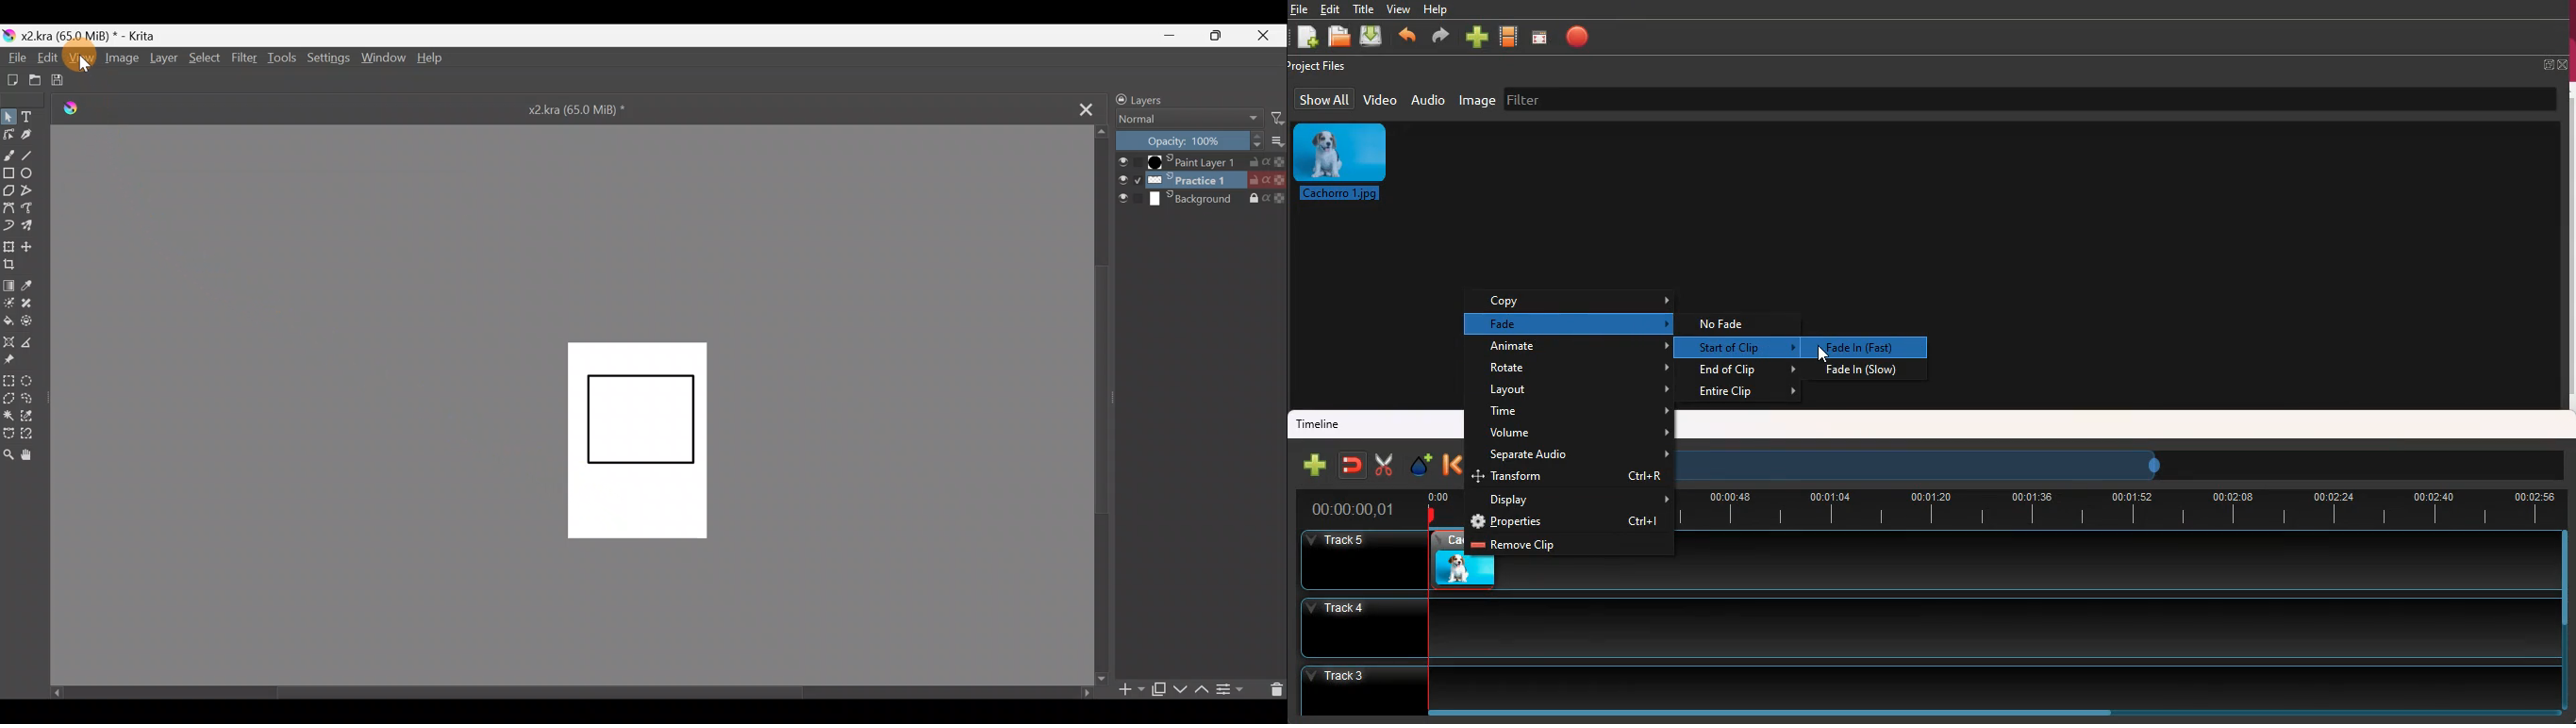 The height and width of the screenshot is (728, 2576). What do you see at coordinates (1234, 690) in the screenshot?
I see `View /change layer properties` at bounding box center [1234, 690].